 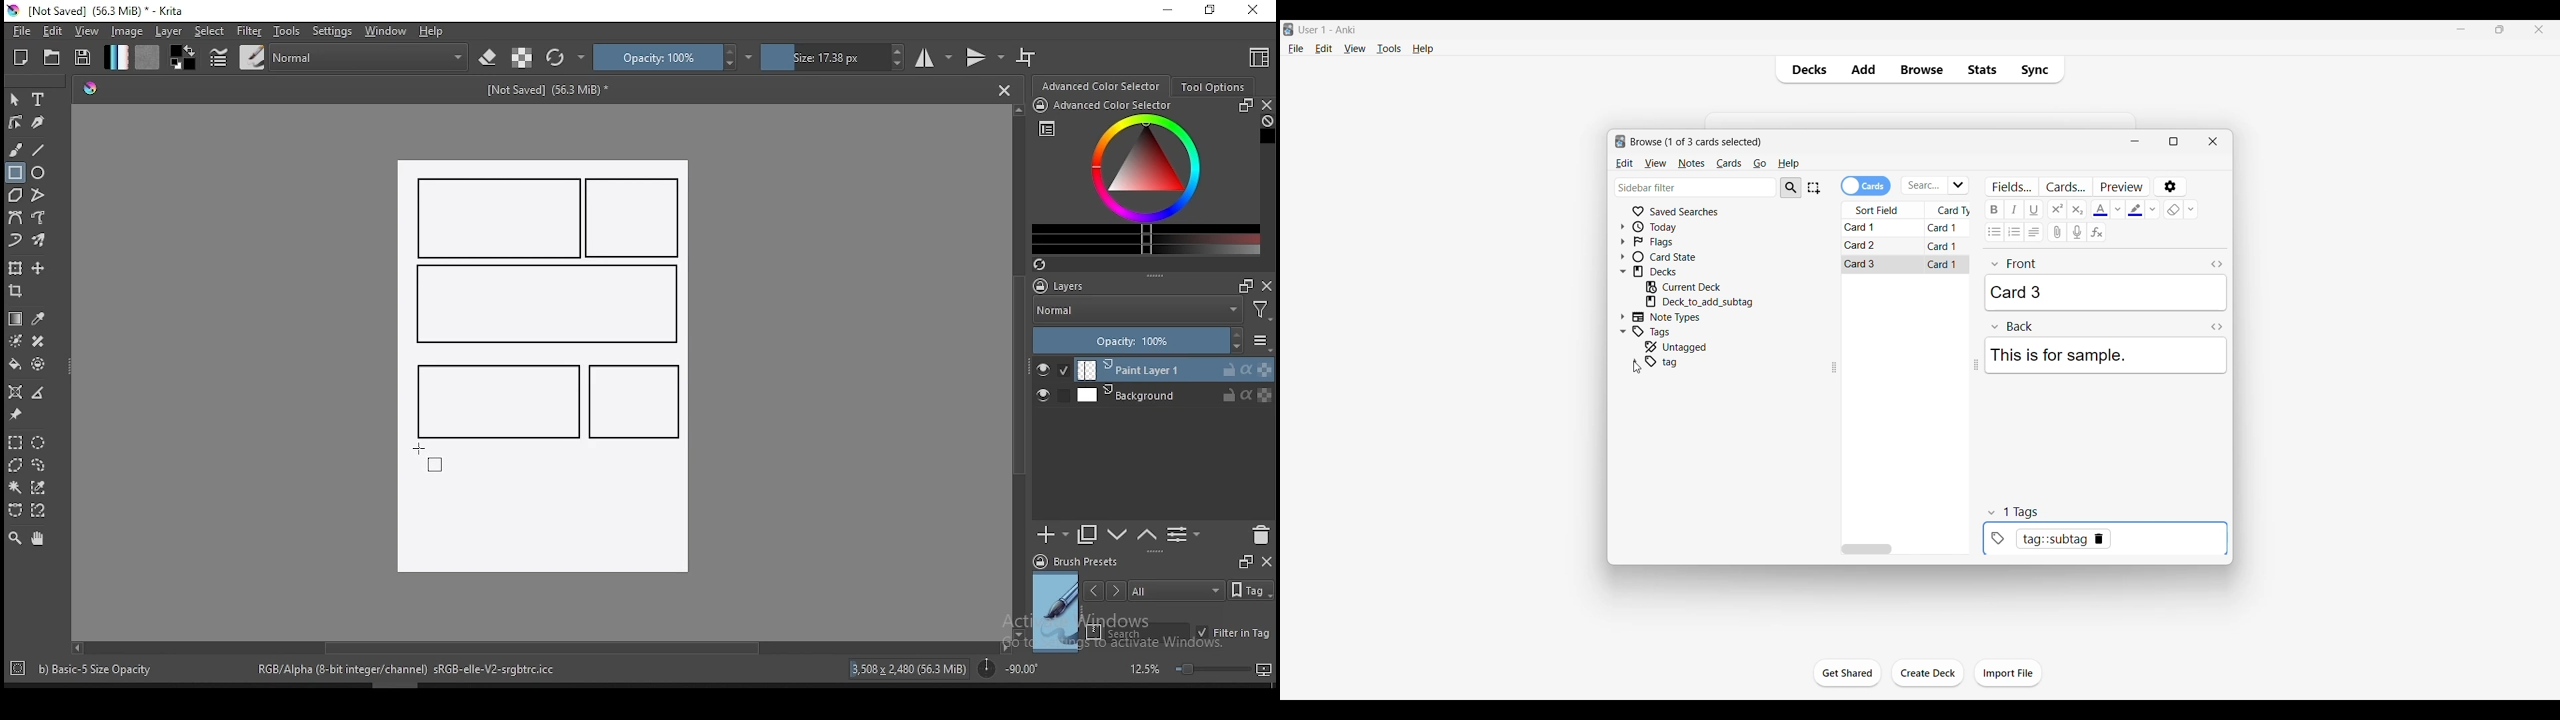 What do you see at coordinates (1174, 395) in the screenshot?
I see `layer` at bounding box center [1174, 395].